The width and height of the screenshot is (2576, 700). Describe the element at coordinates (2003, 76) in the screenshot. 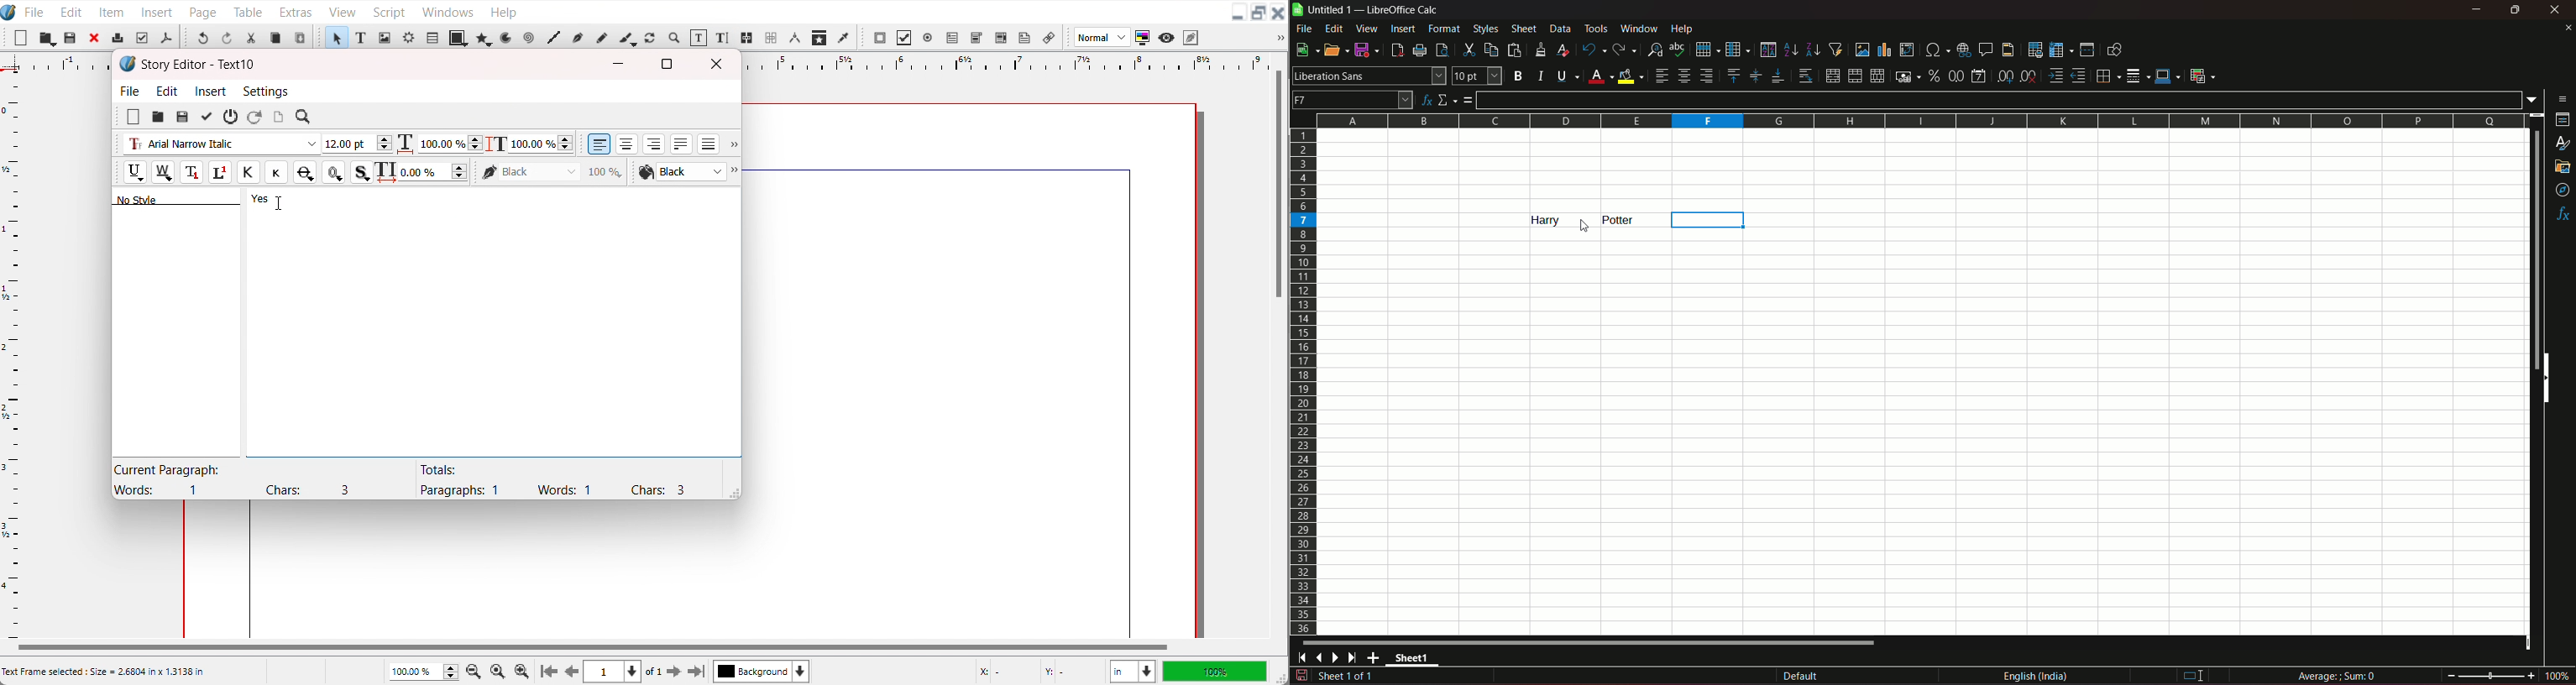

I see `add decimal place` at that location.